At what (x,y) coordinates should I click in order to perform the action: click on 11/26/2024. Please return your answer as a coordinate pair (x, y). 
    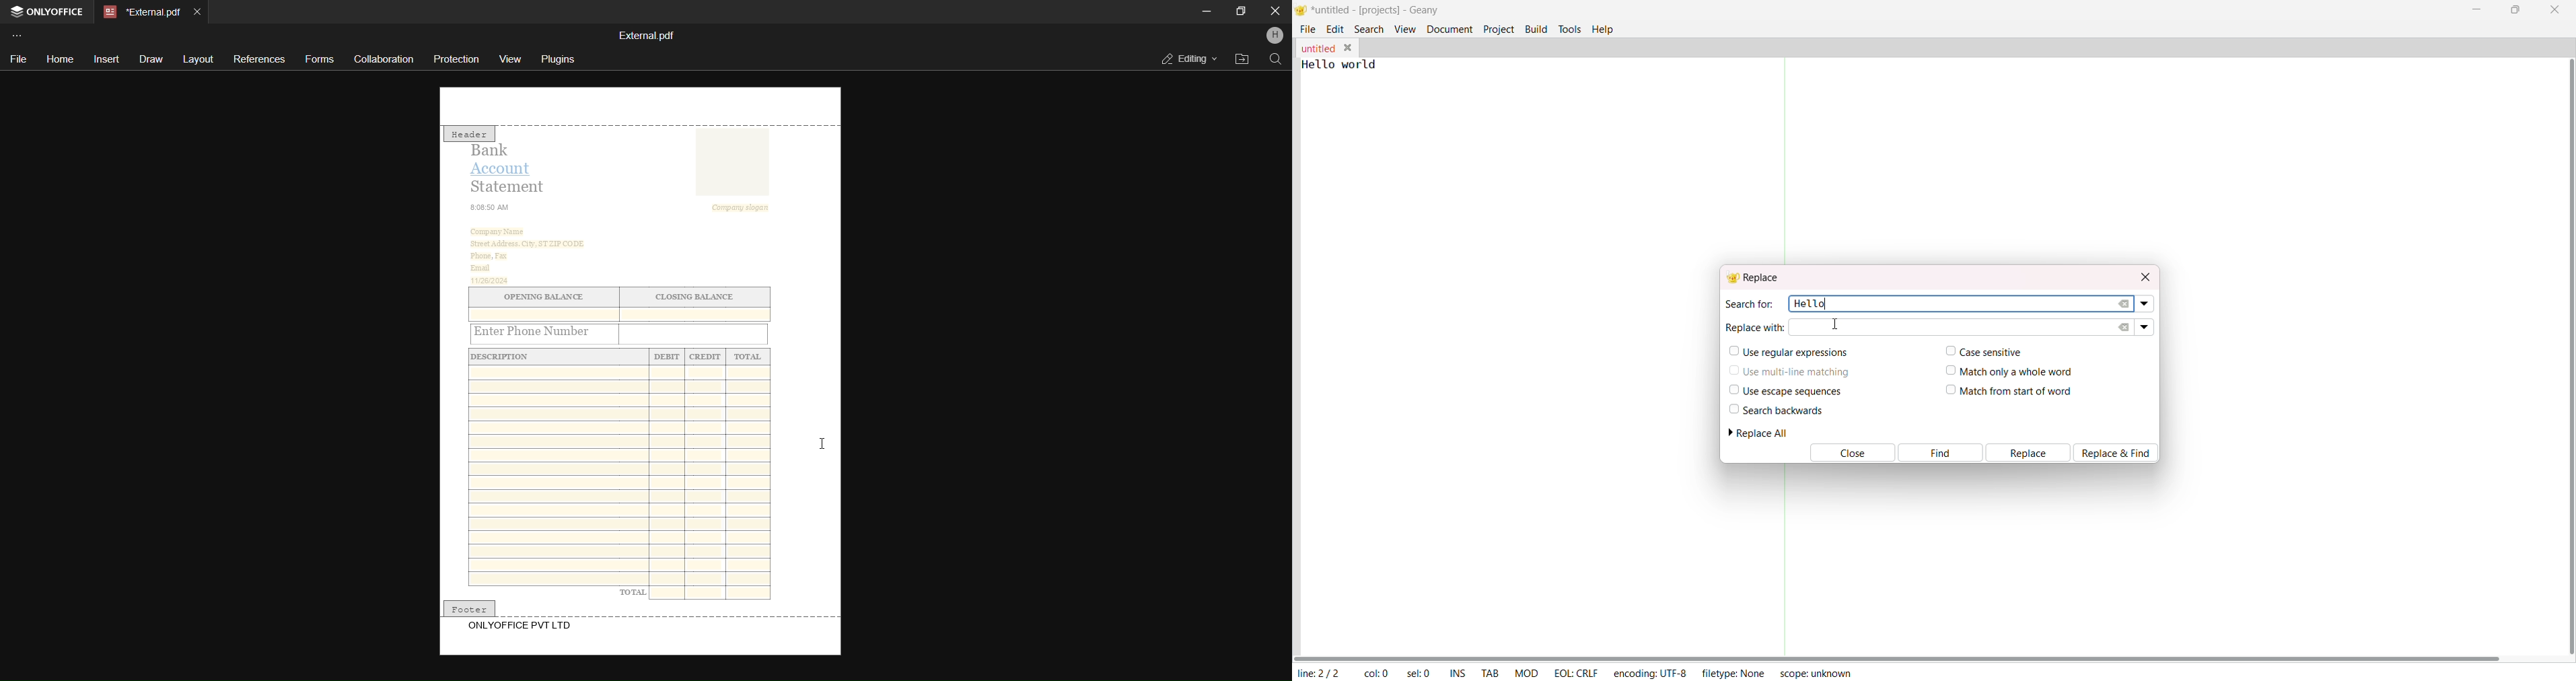
    Looking at the image, I should click on (491, 281).